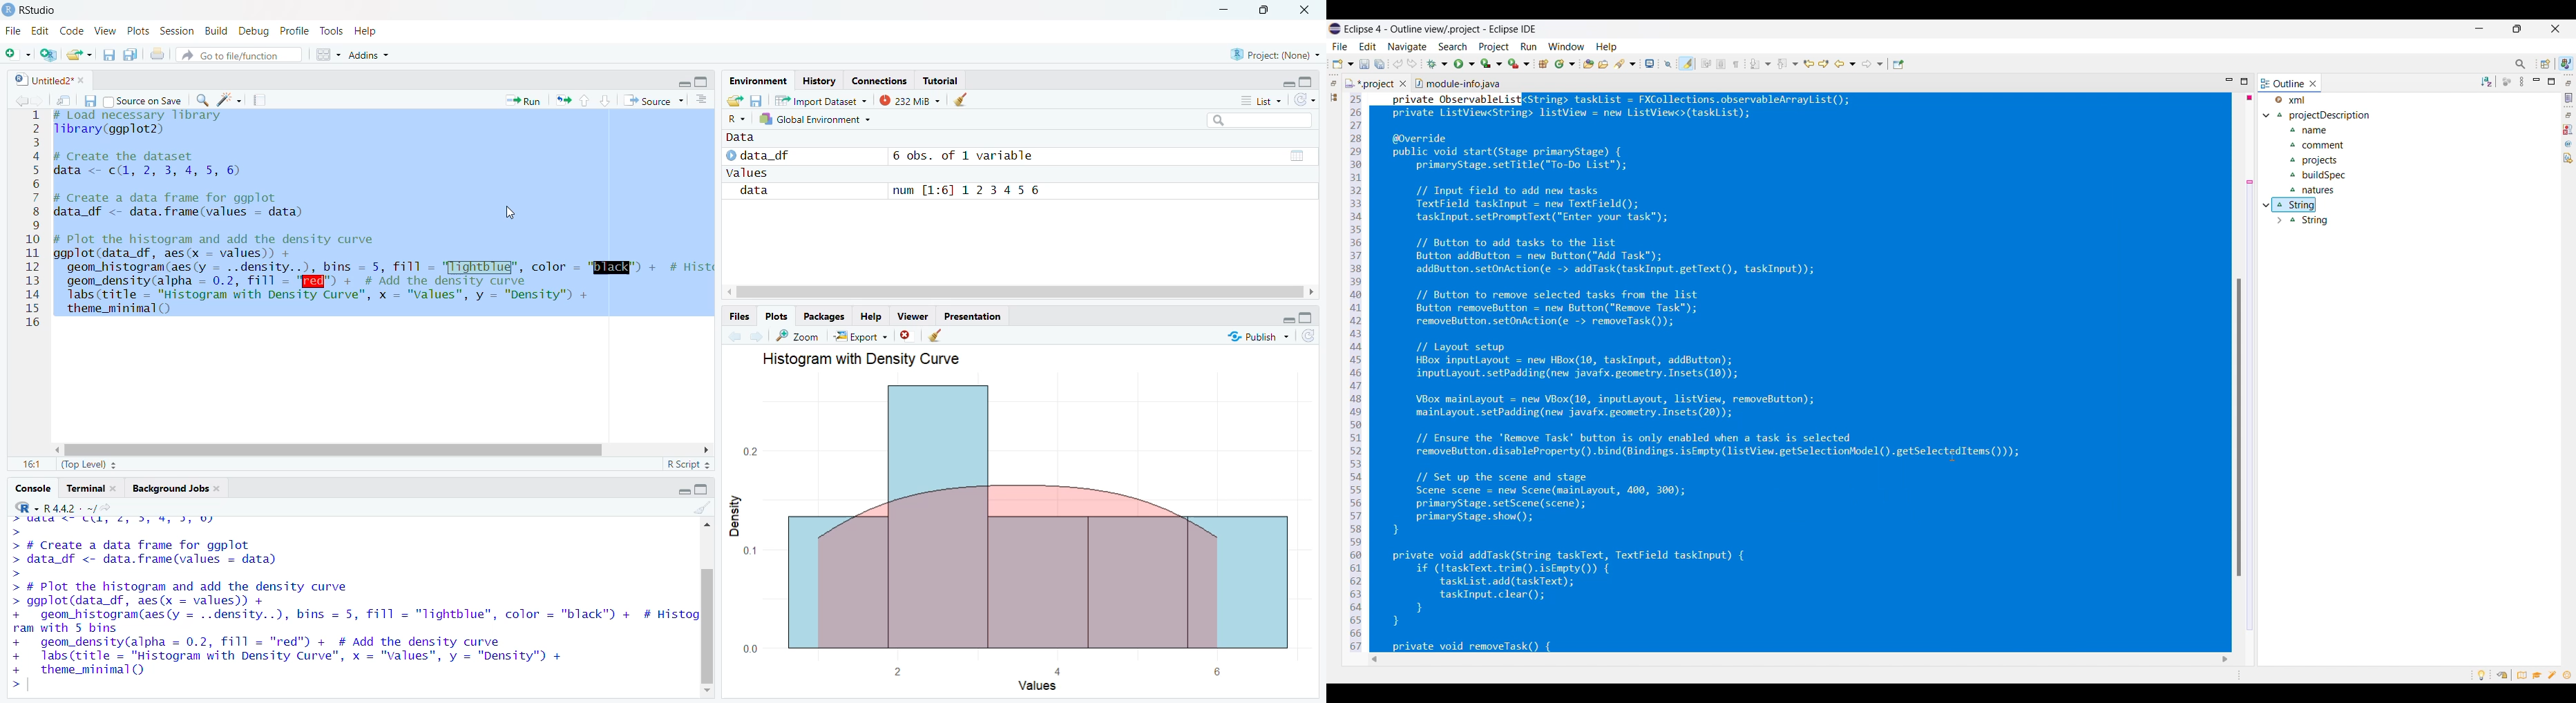 Image resolution: width=2576 pixels, height=728 pixels. I want to click on move right, so click(707, 449).